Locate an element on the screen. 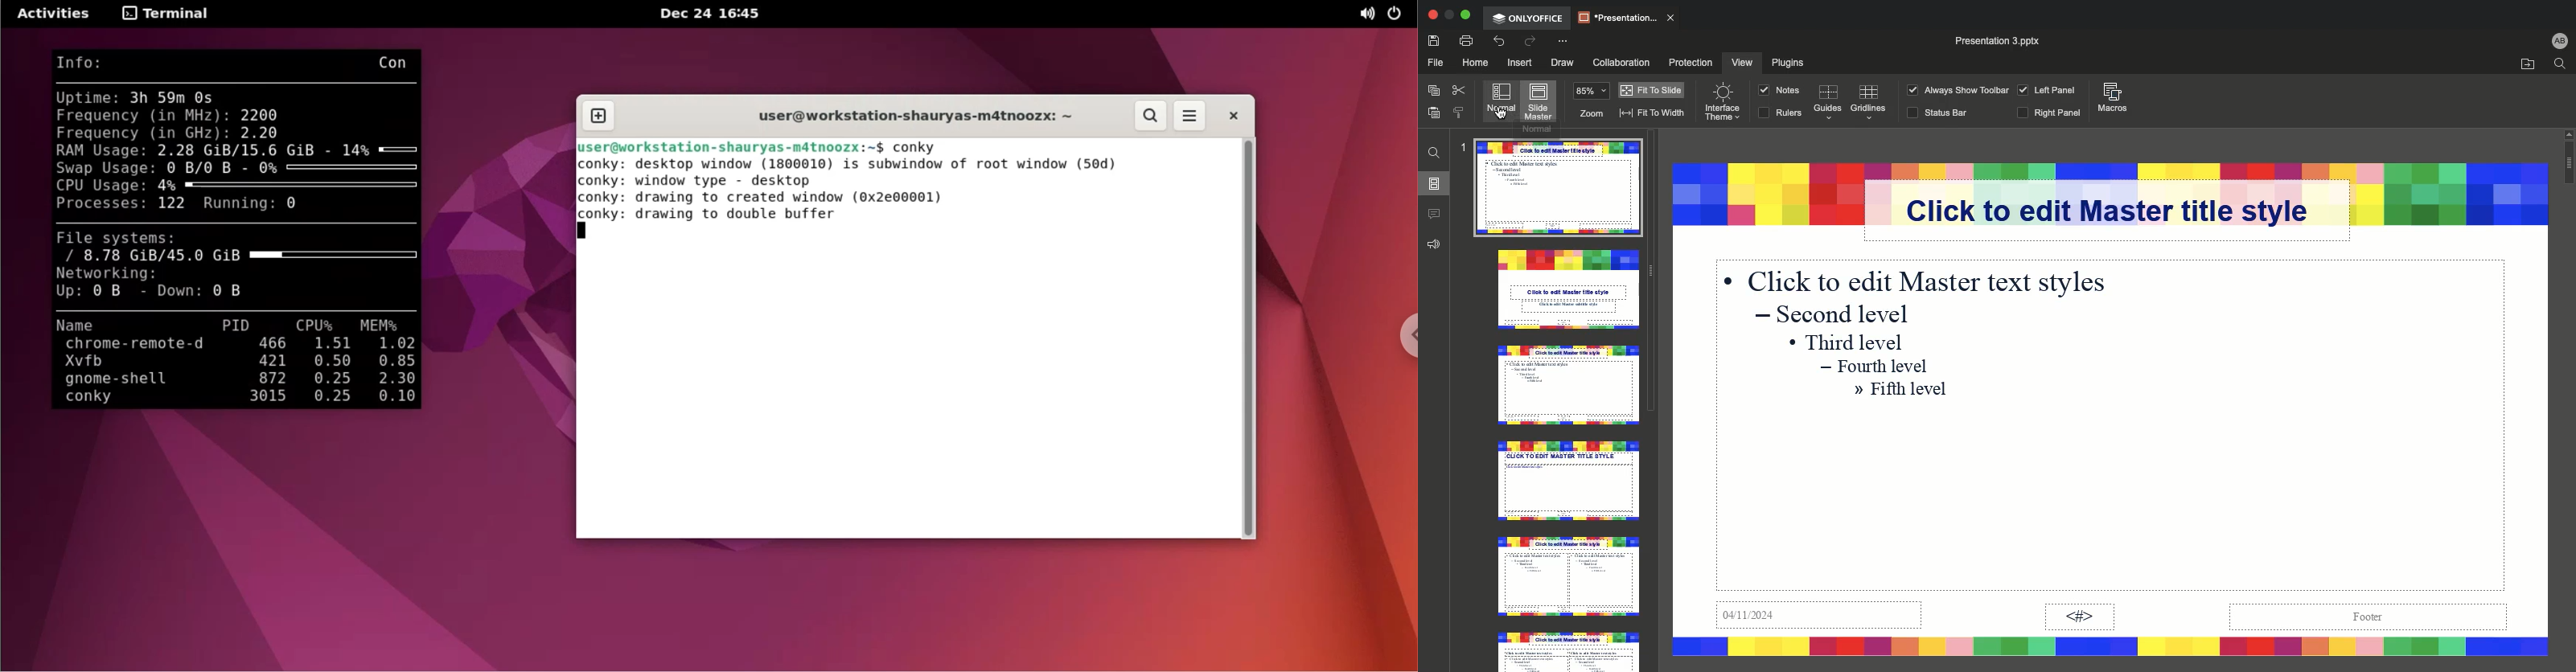  RULERS is located at coordinates (1780, 114).